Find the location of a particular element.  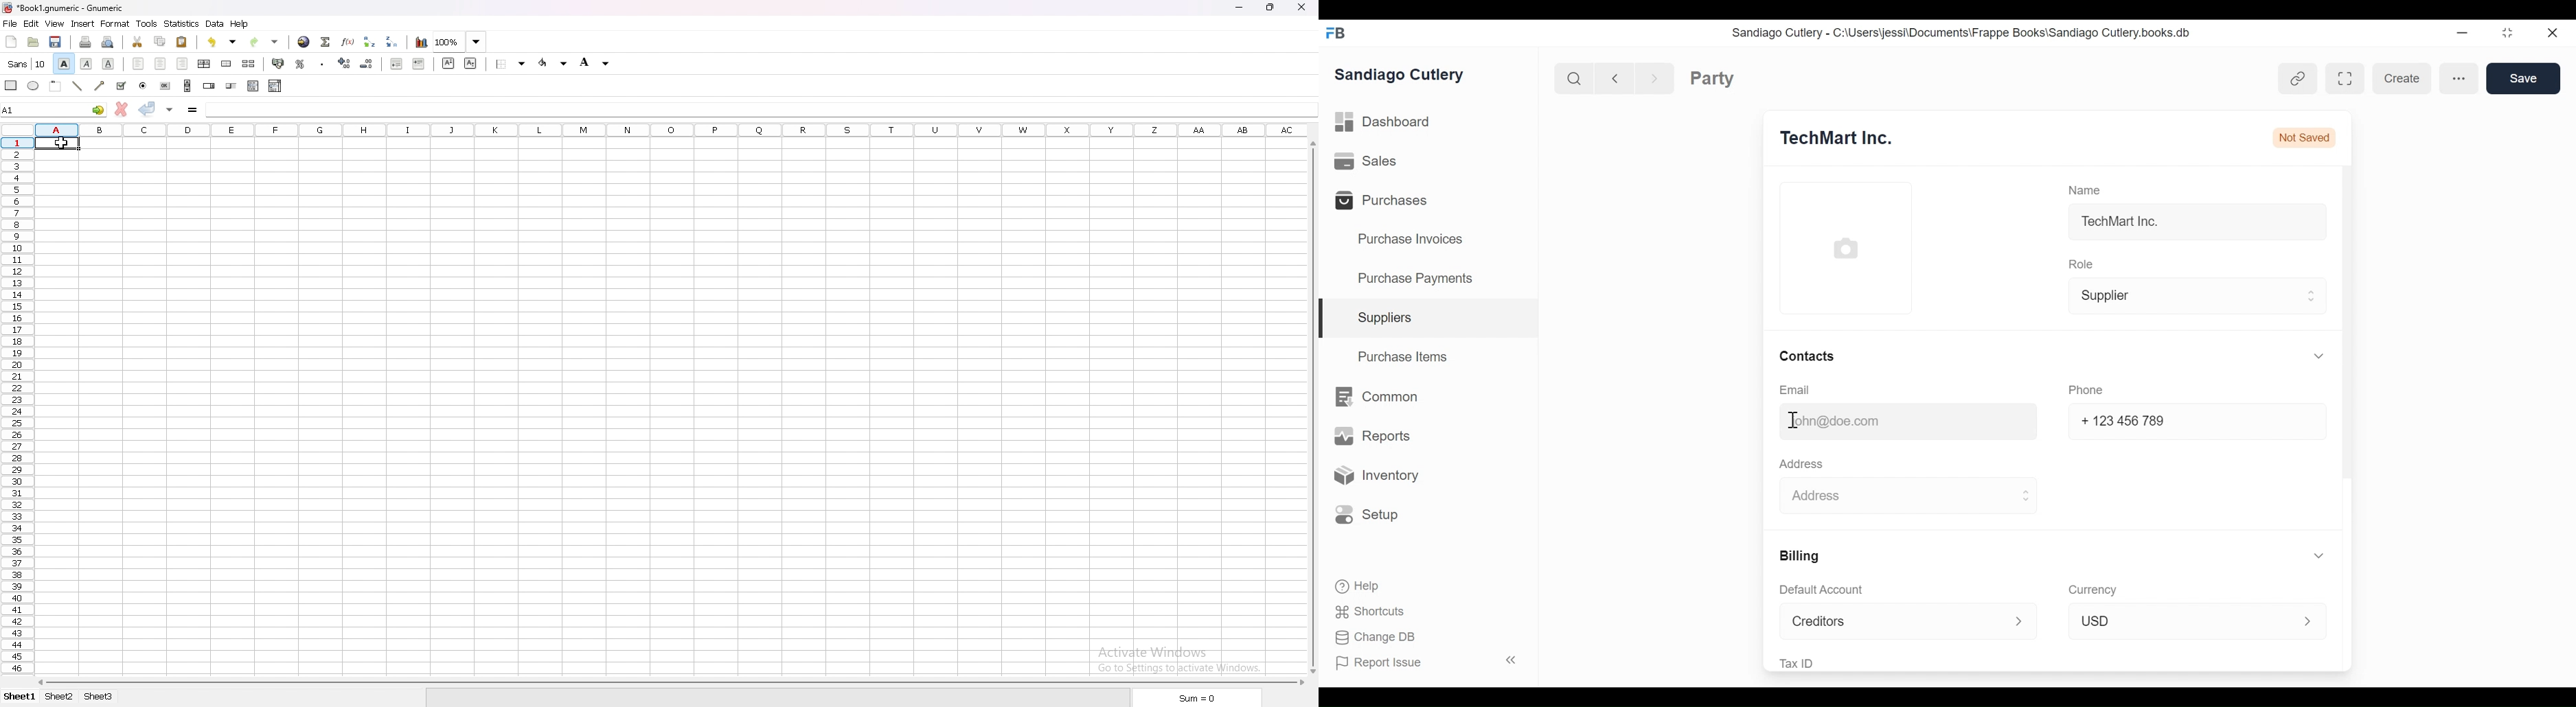

percentage is located at coordinates (300, 64).